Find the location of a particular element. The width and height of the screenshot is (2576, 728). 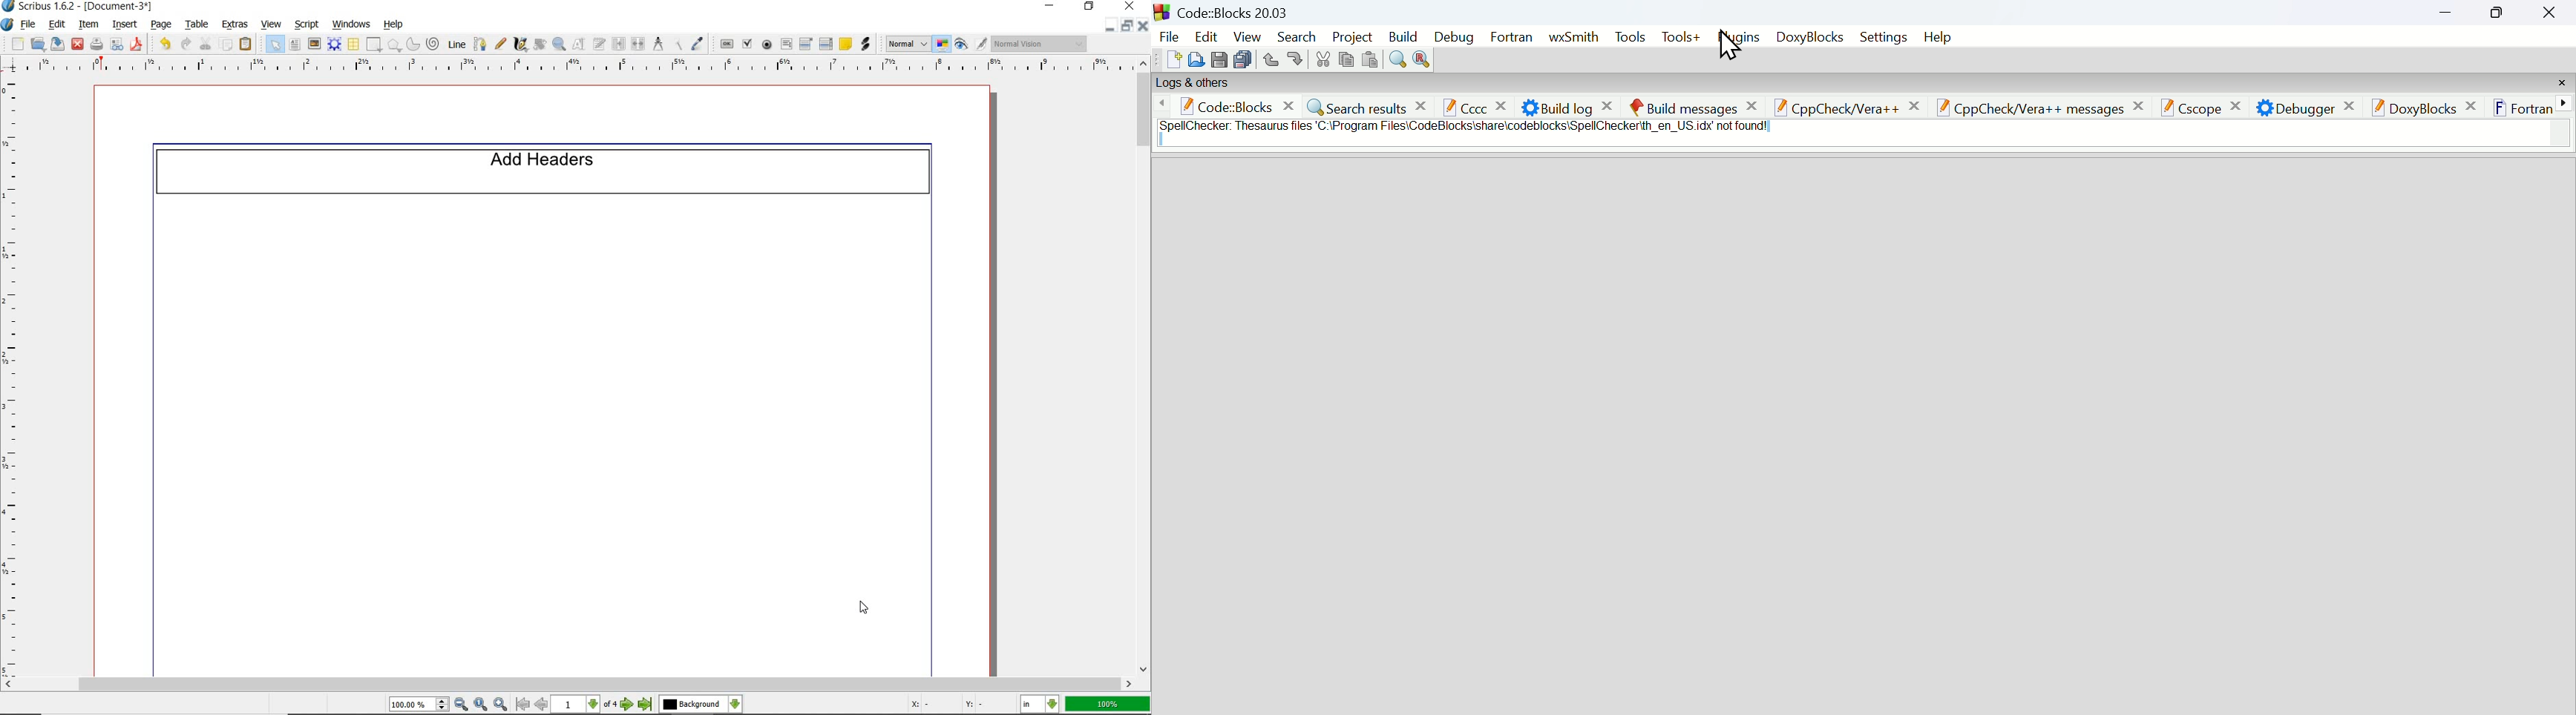

arc is located at coordinates (412, 45).